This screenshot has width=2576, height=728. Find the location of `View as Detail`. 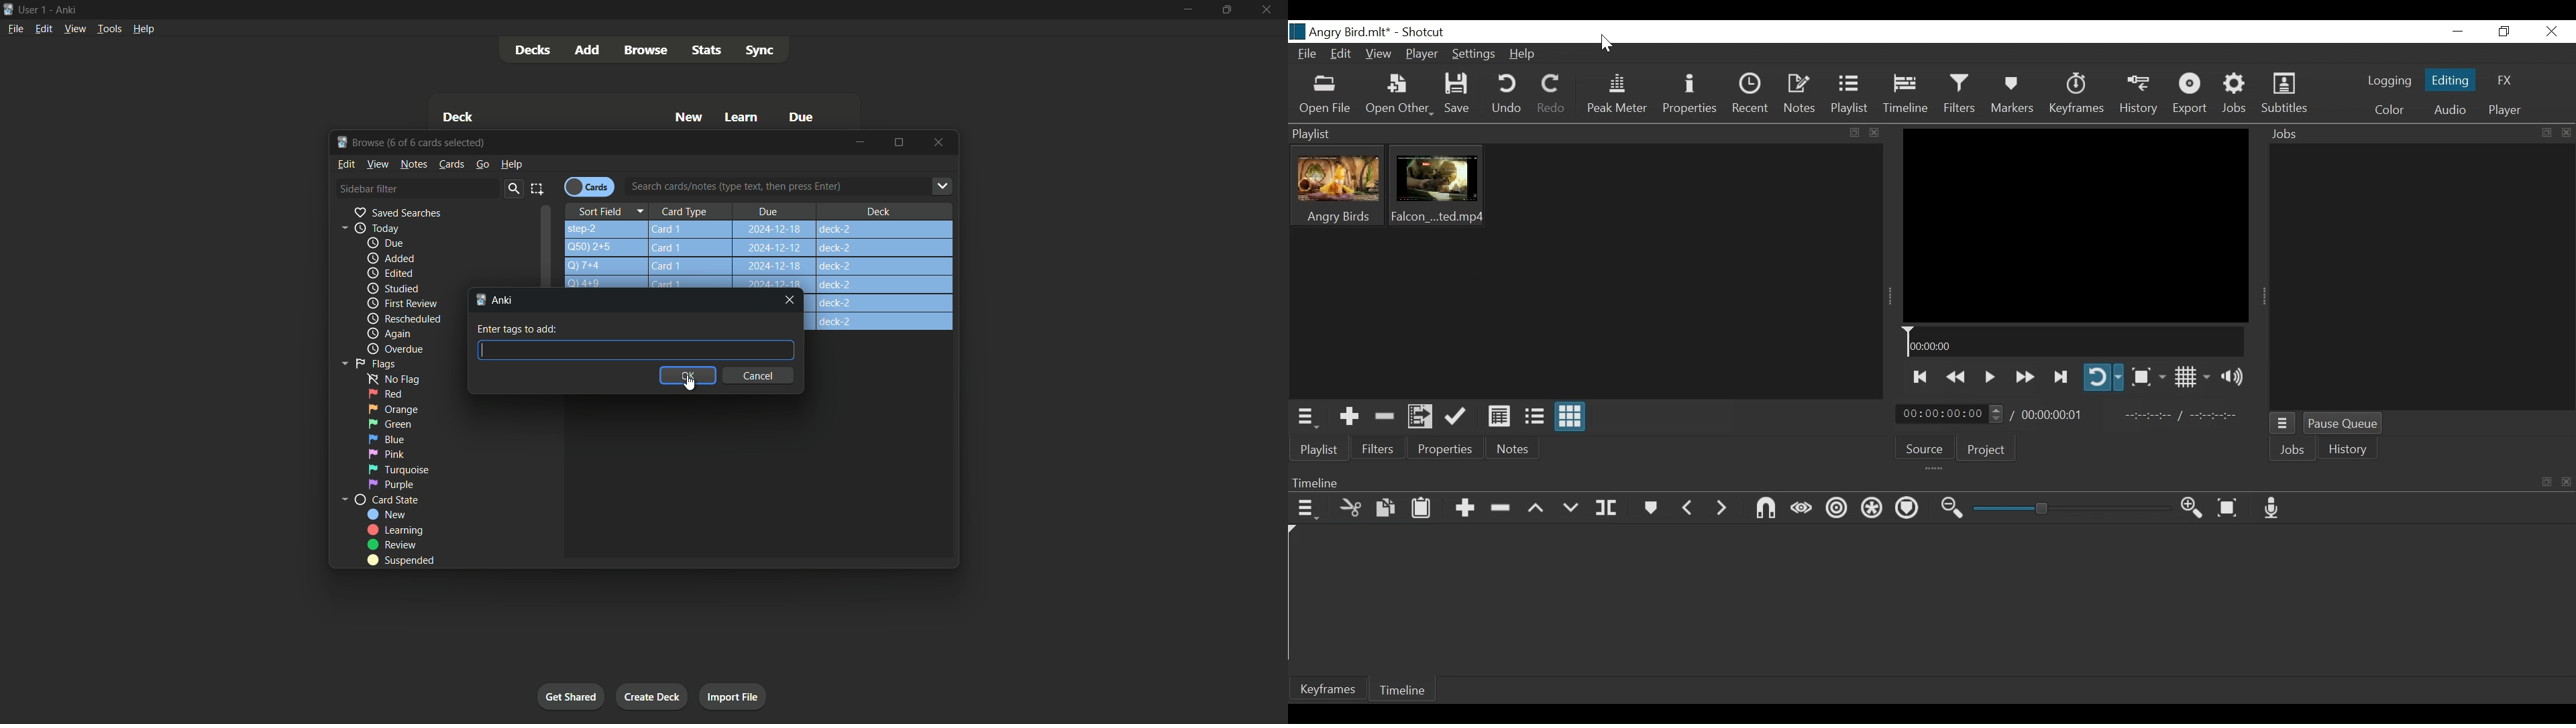

View as Detail is located at coordinates (1499, 418).